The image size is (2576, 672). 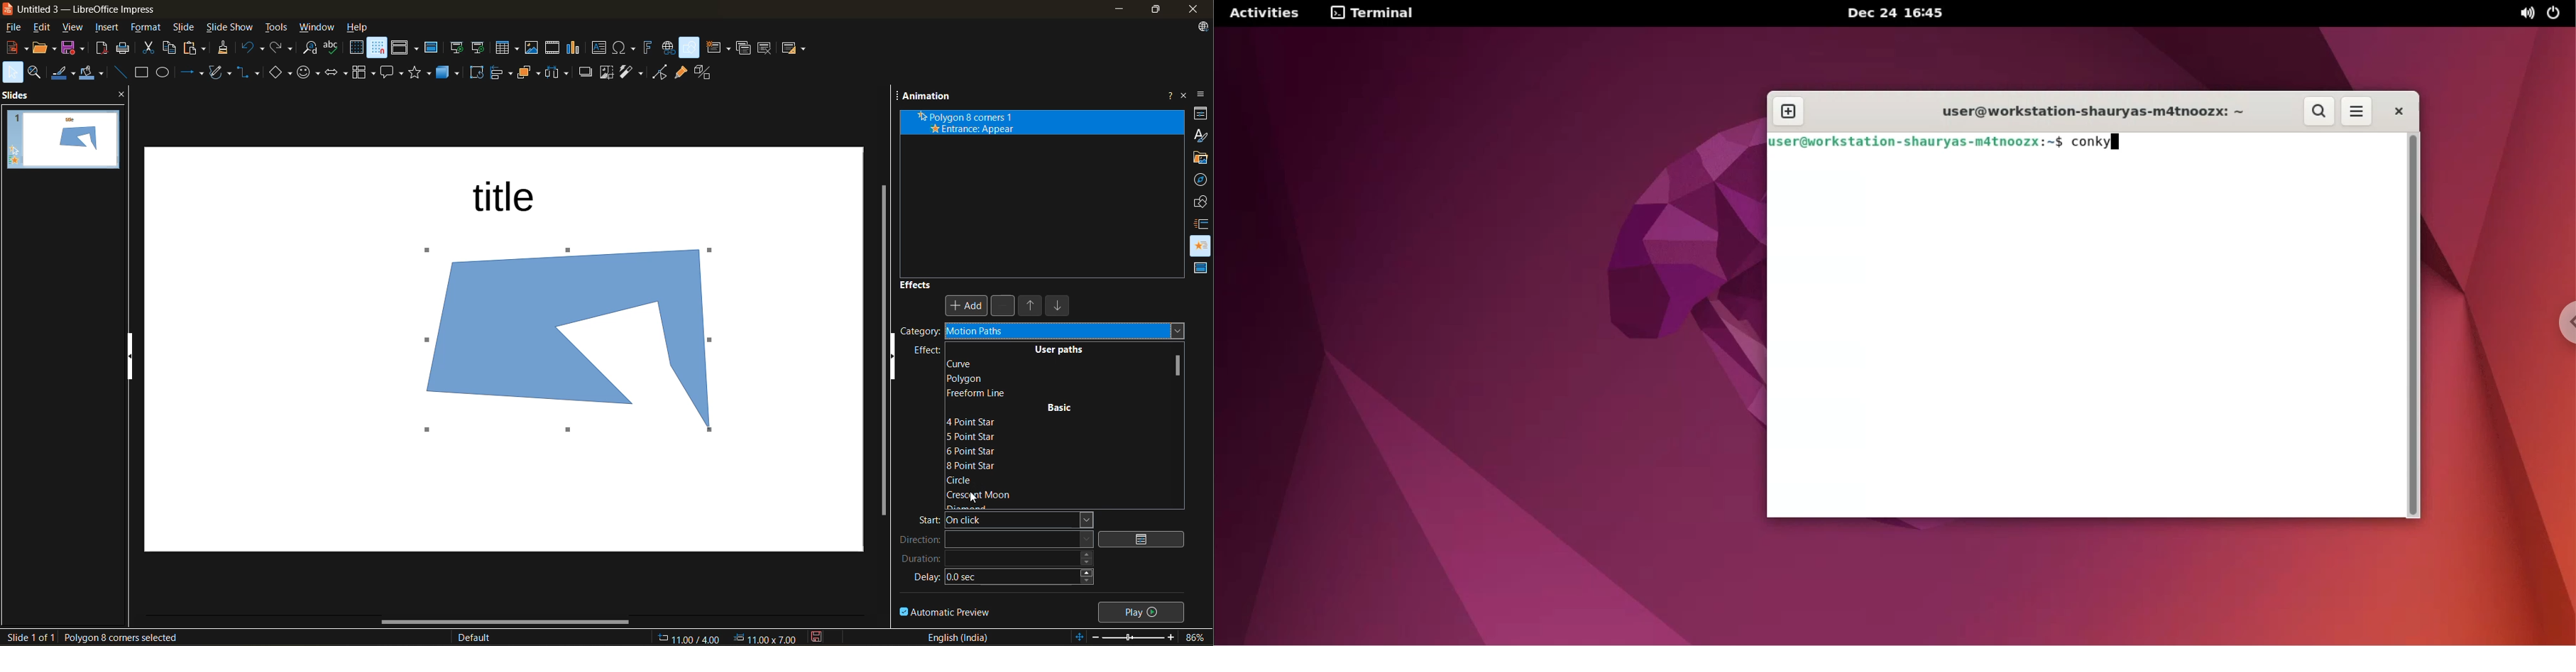 I want to click on align objects, so click(x=500, y=73).